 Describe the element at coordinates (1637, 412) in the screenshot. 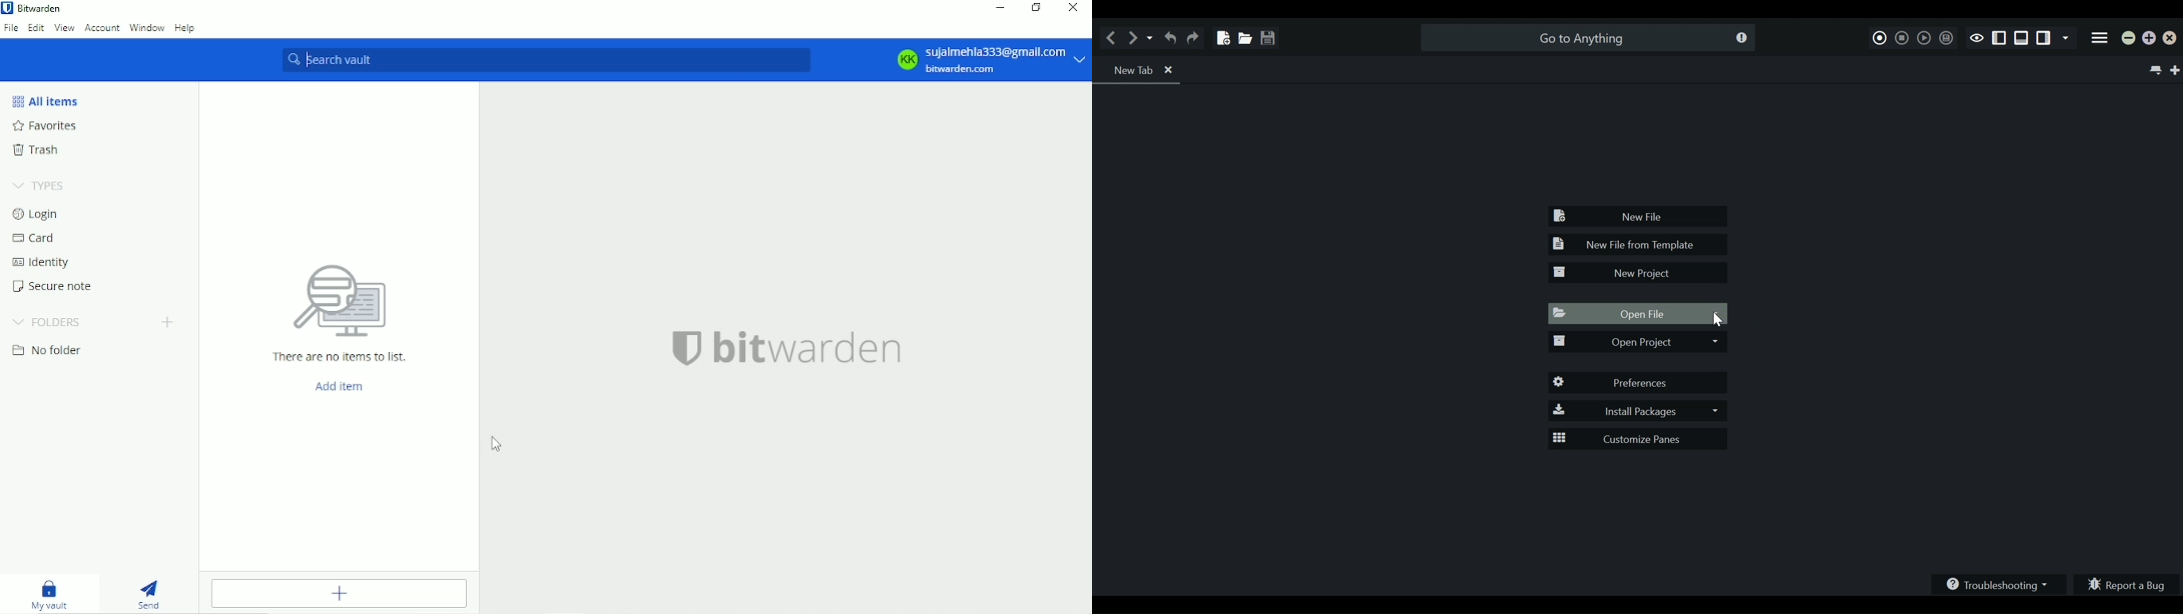

I see `Install packages` at that location.